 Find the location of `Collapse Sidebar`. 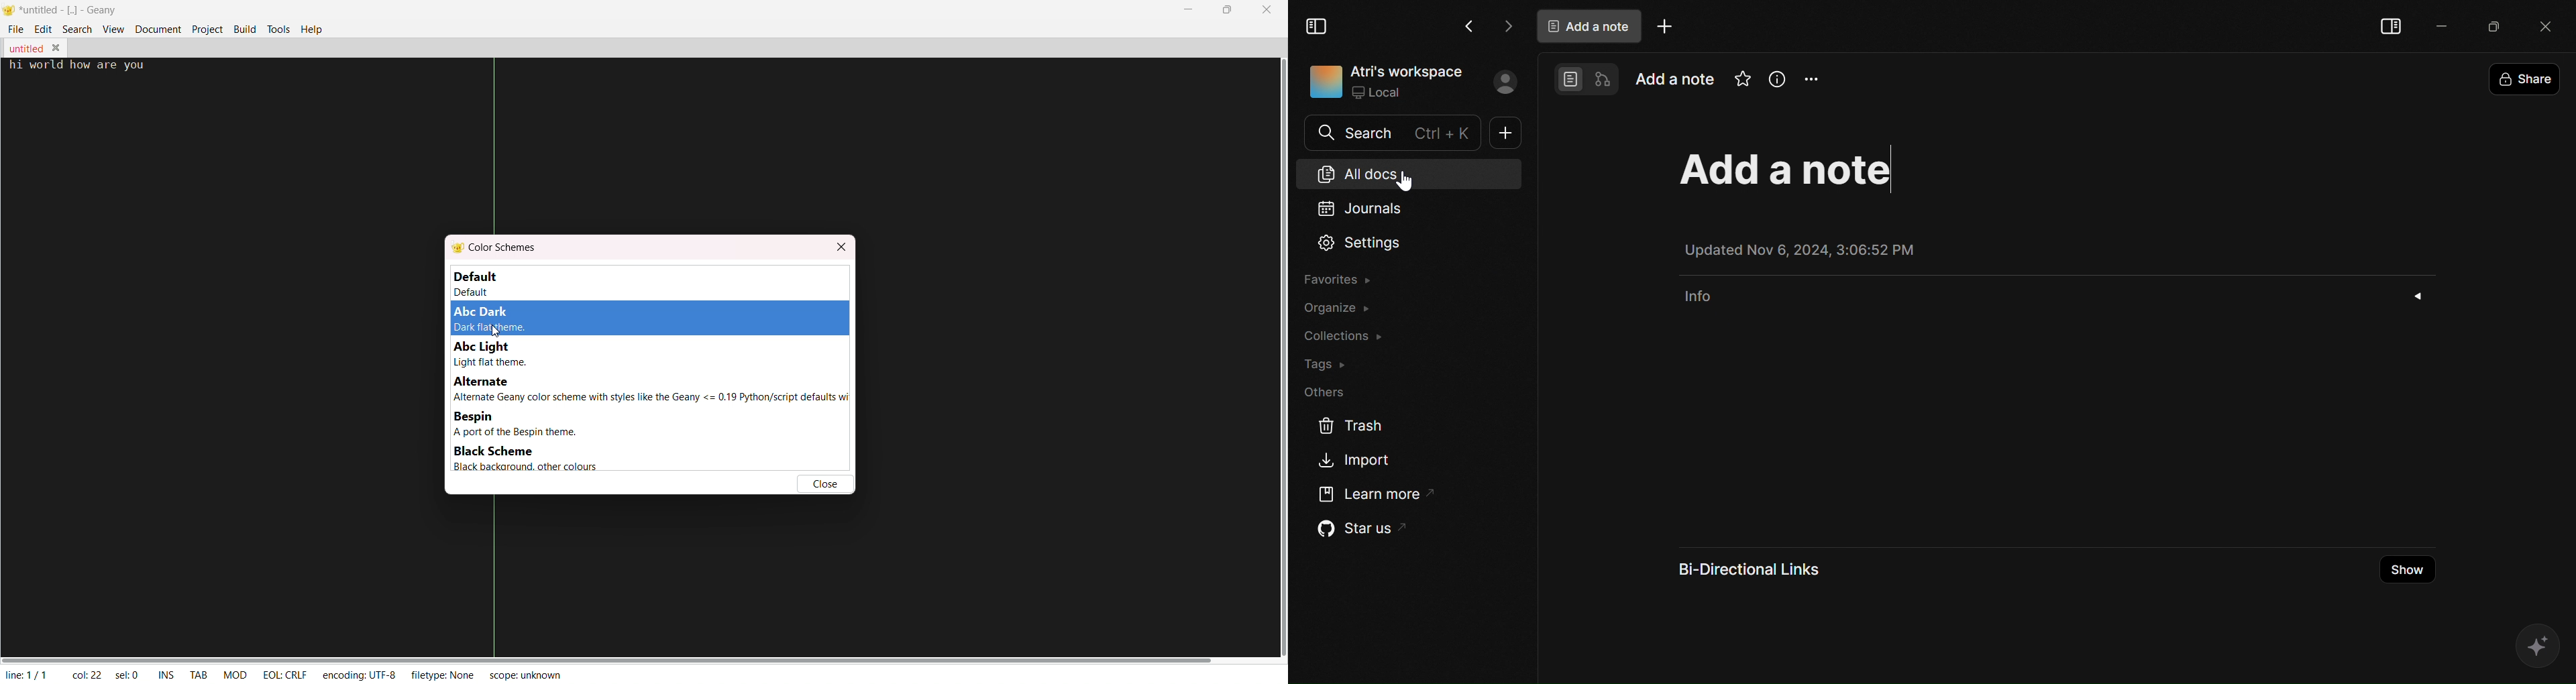

Collapse Sidebar is located at coordinates (1318, 24).